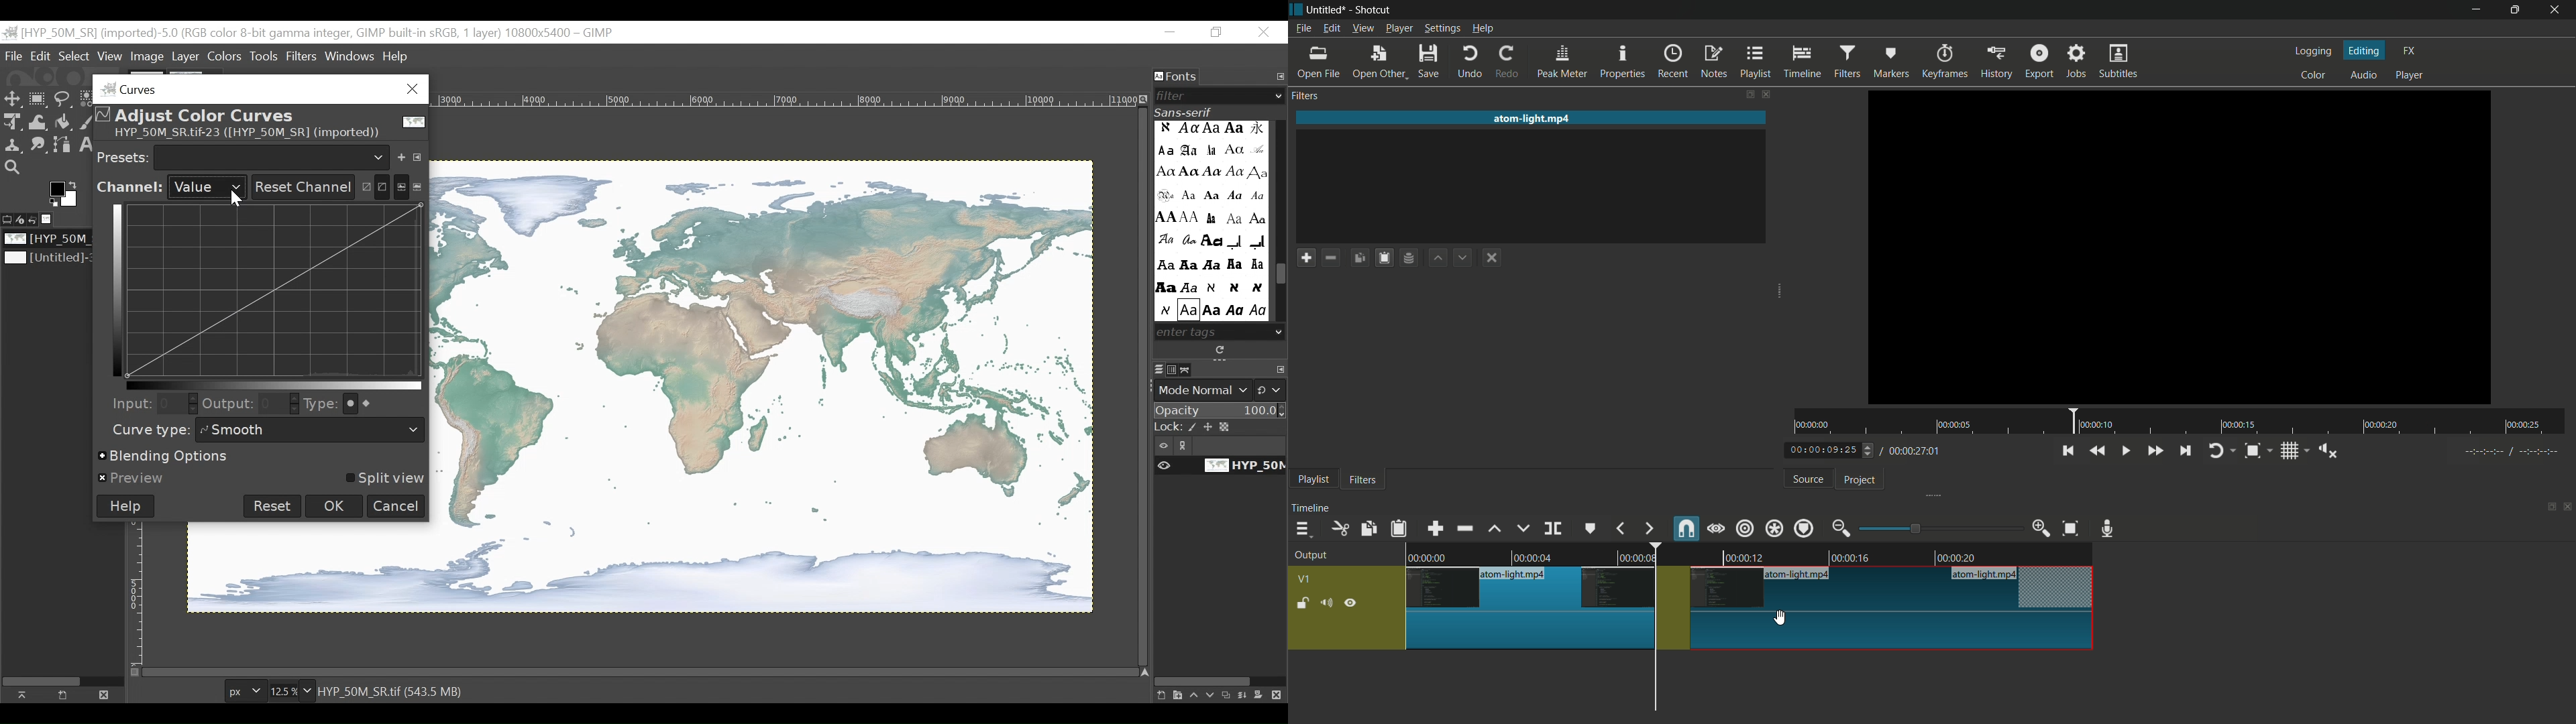 Image resolution: width=2576 pixels, height=728 pixels. I want to click on next marker, so click(1648, 529).